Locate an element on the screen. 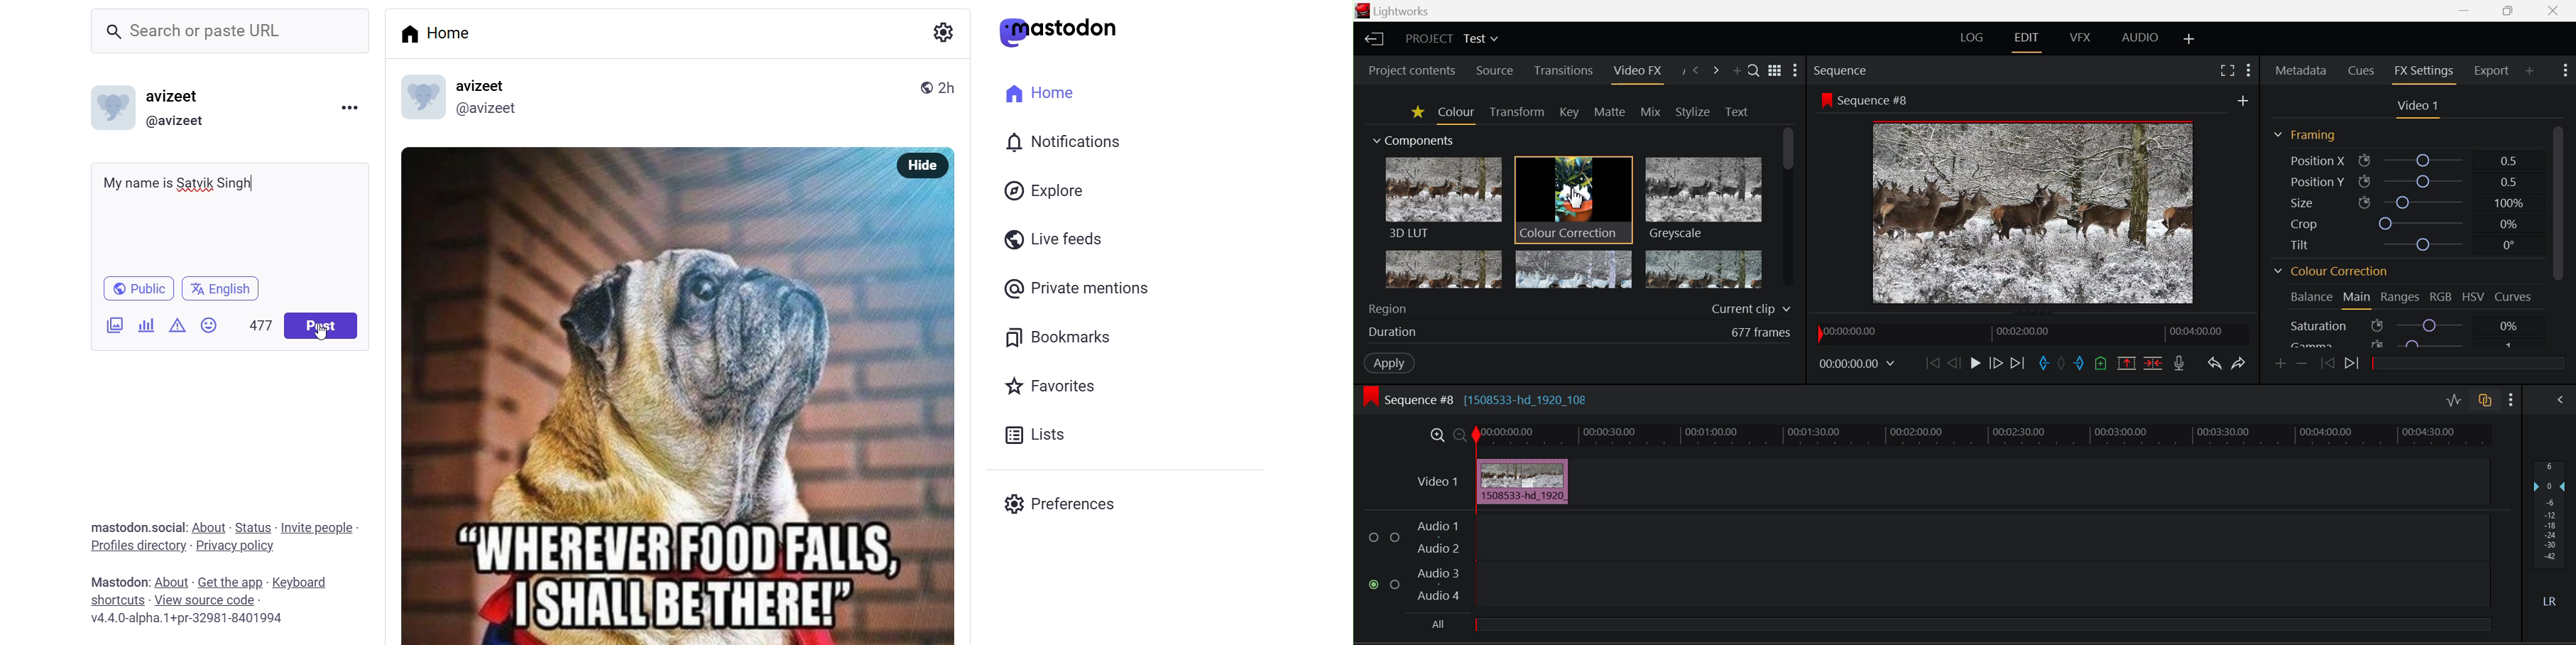  Key is located at coordinates (1570, 112).